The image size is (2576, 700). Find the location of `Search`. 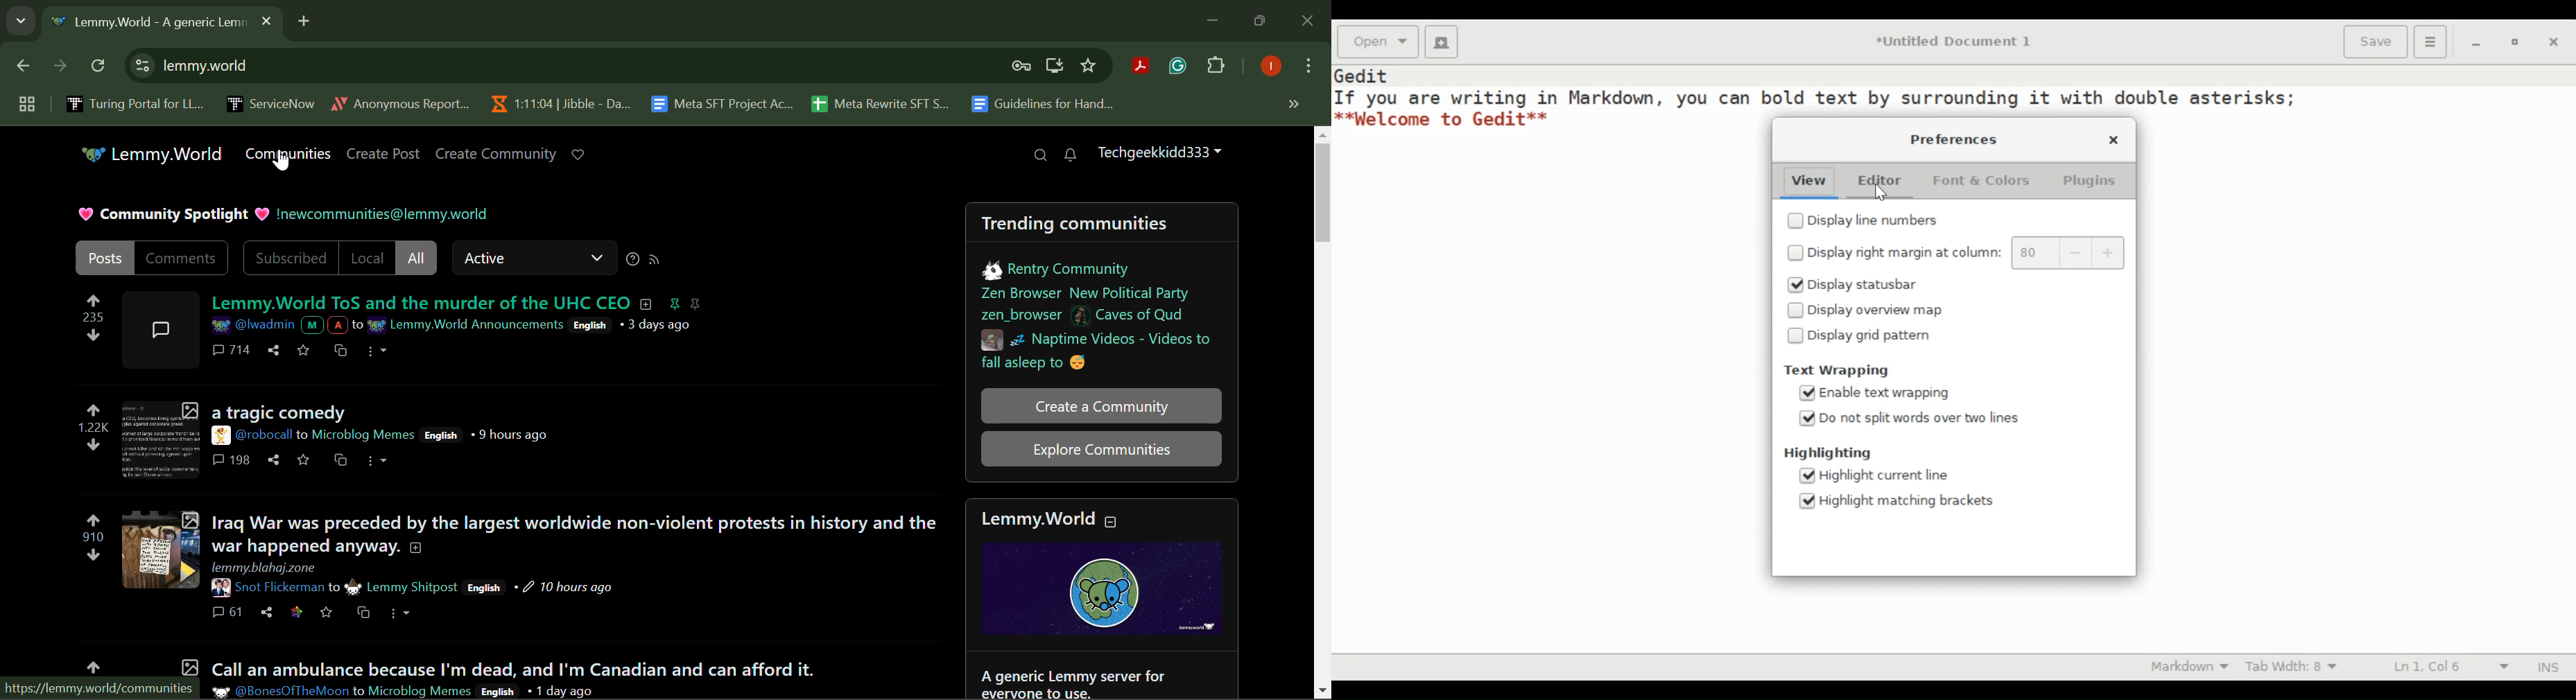

Search is located at coordinates (1040, 156).